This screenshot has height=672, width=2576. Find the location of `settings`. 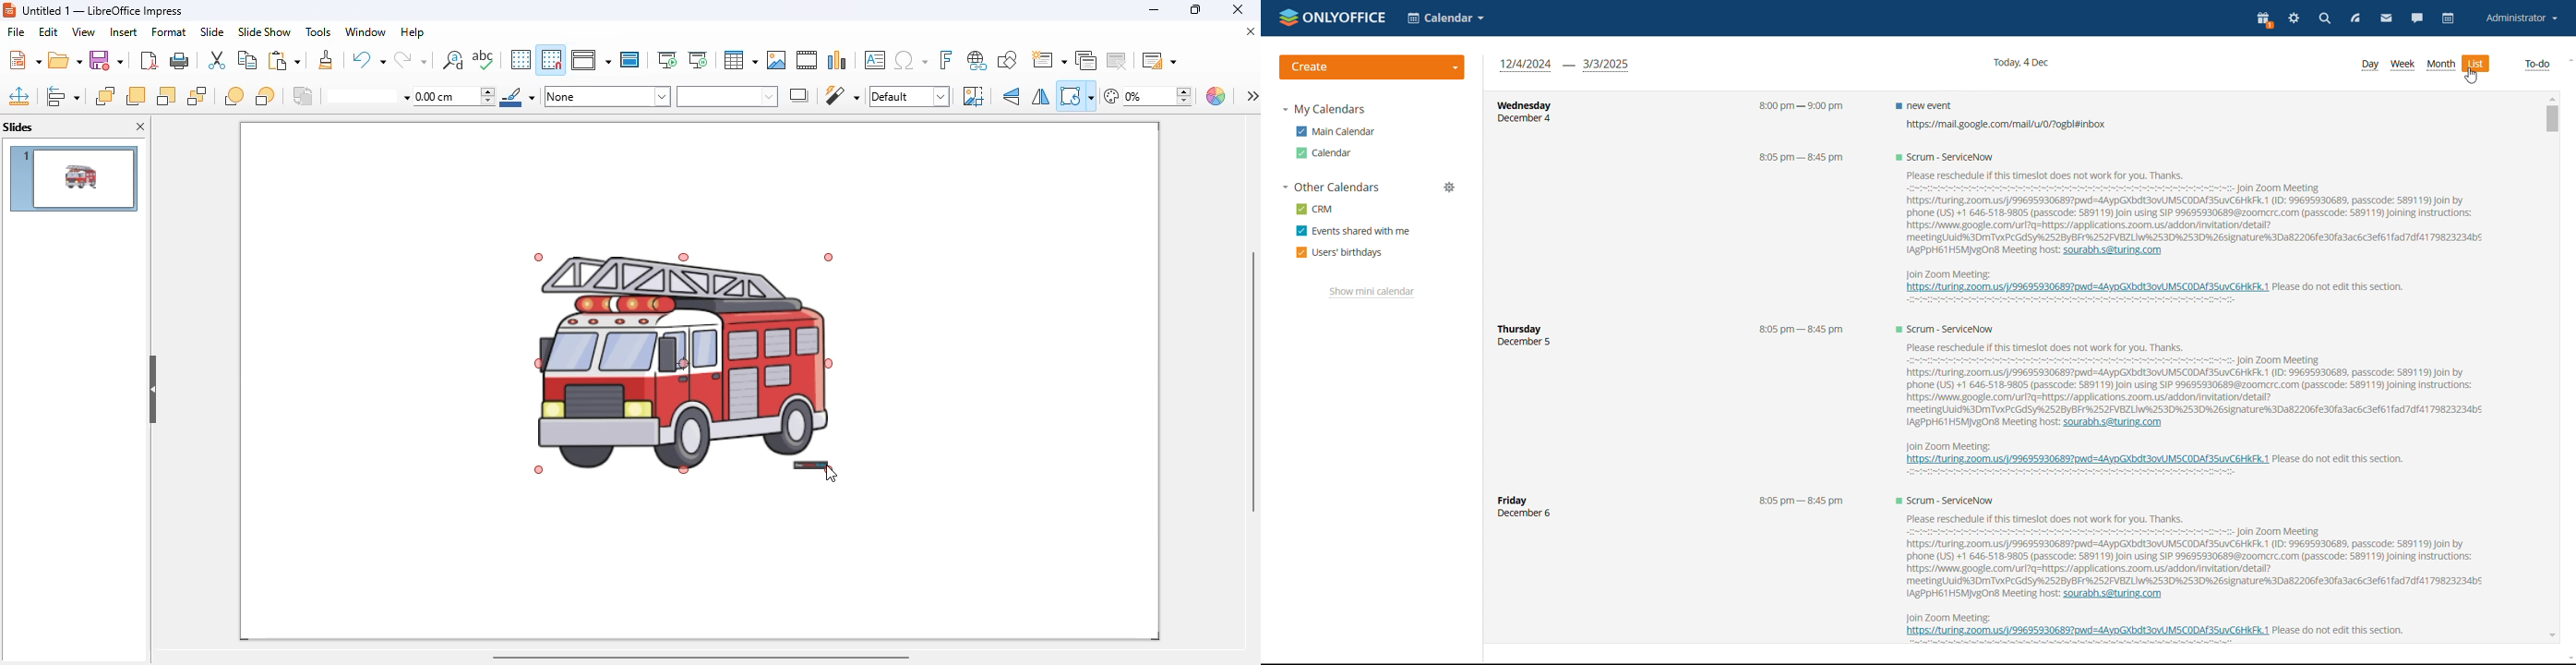

settings is located at coordinates (2295, 19).